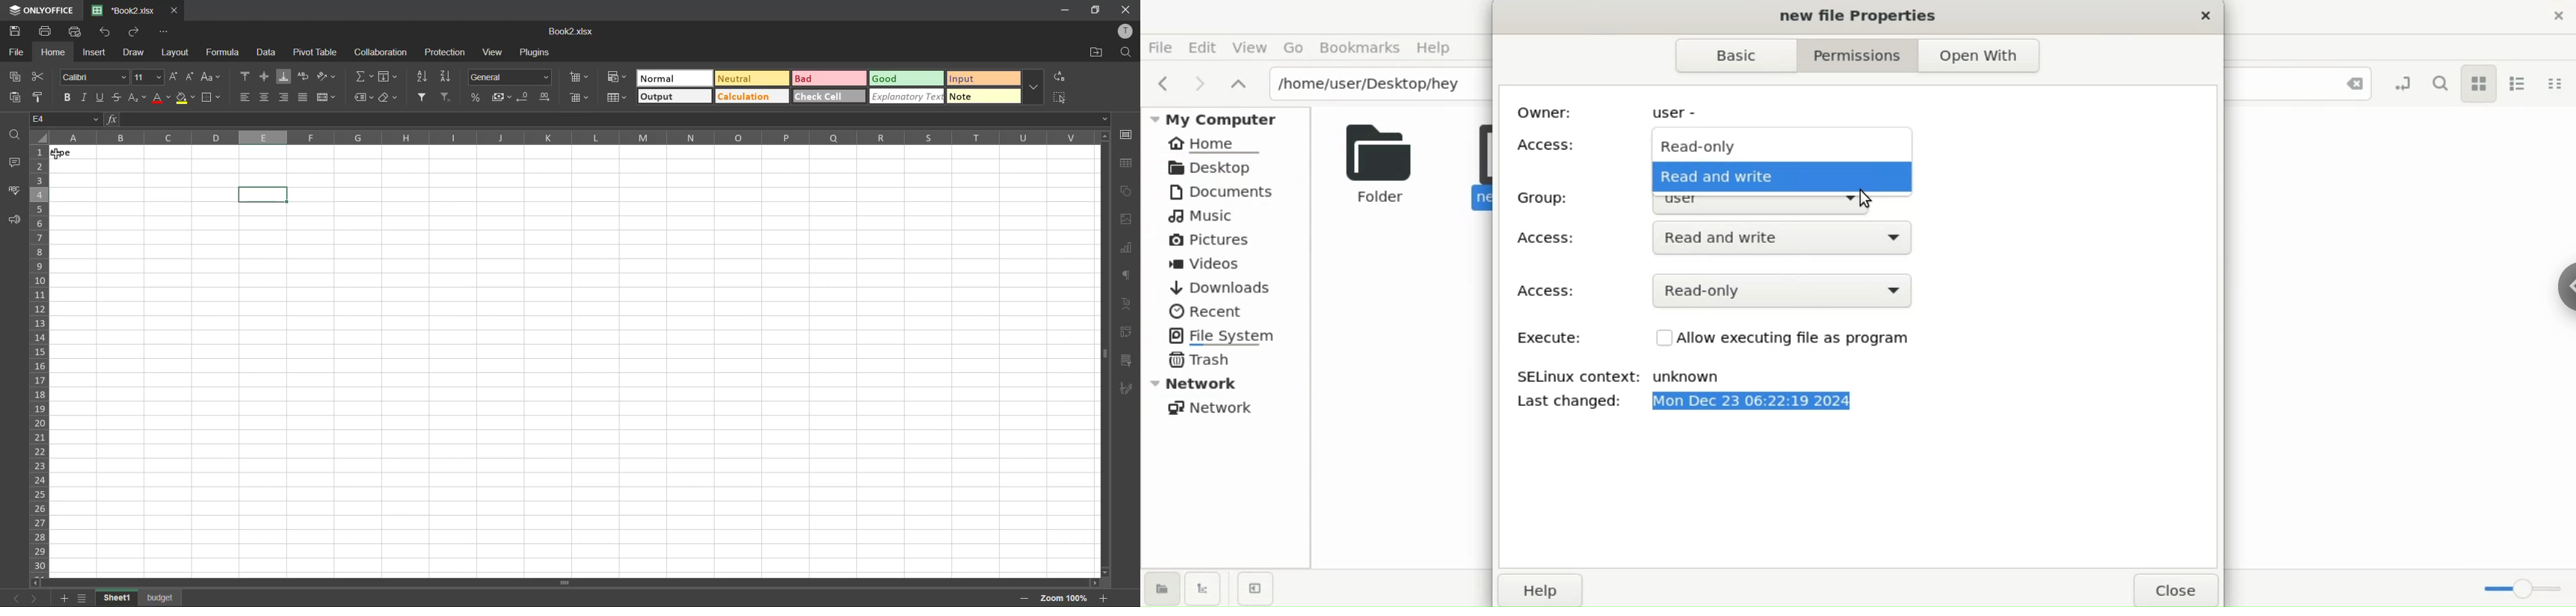 Image resolution: width=2576 pixels, height=616 pixels. I want to click on sort descending, so click(446, 76).